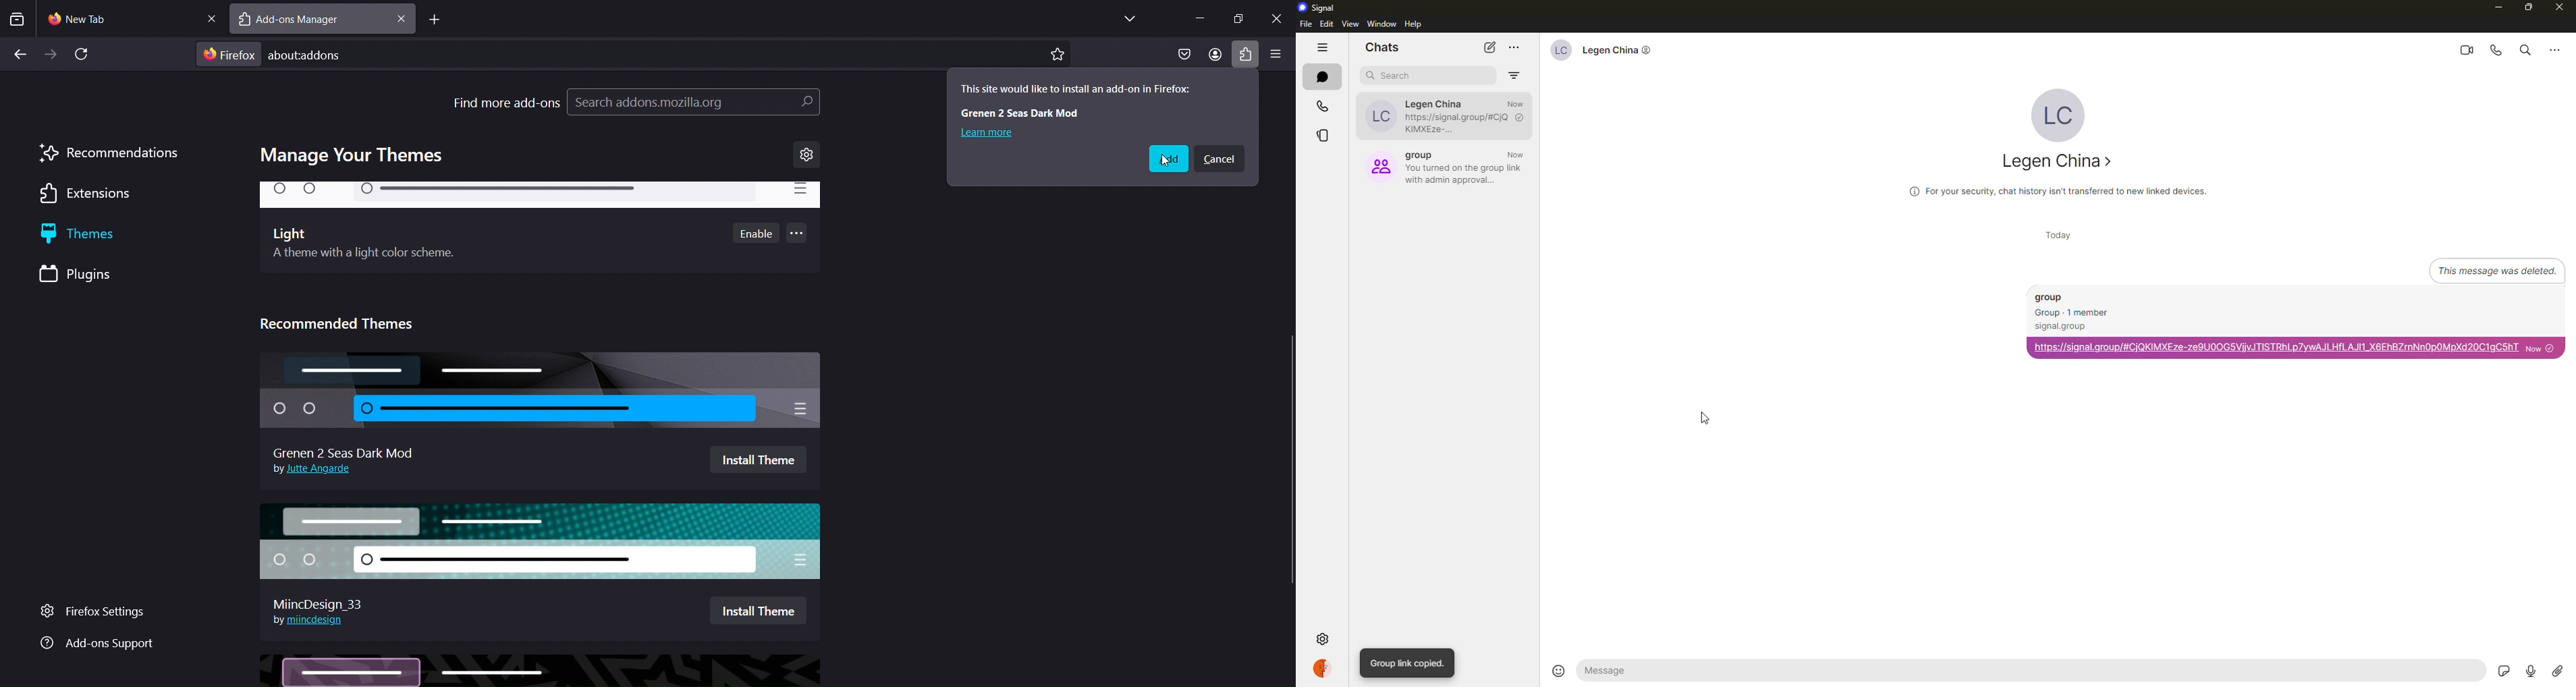 Image resolution: width=2576 pixels, height=700 pixels. I want to click on minimize, so click(1195, 19).